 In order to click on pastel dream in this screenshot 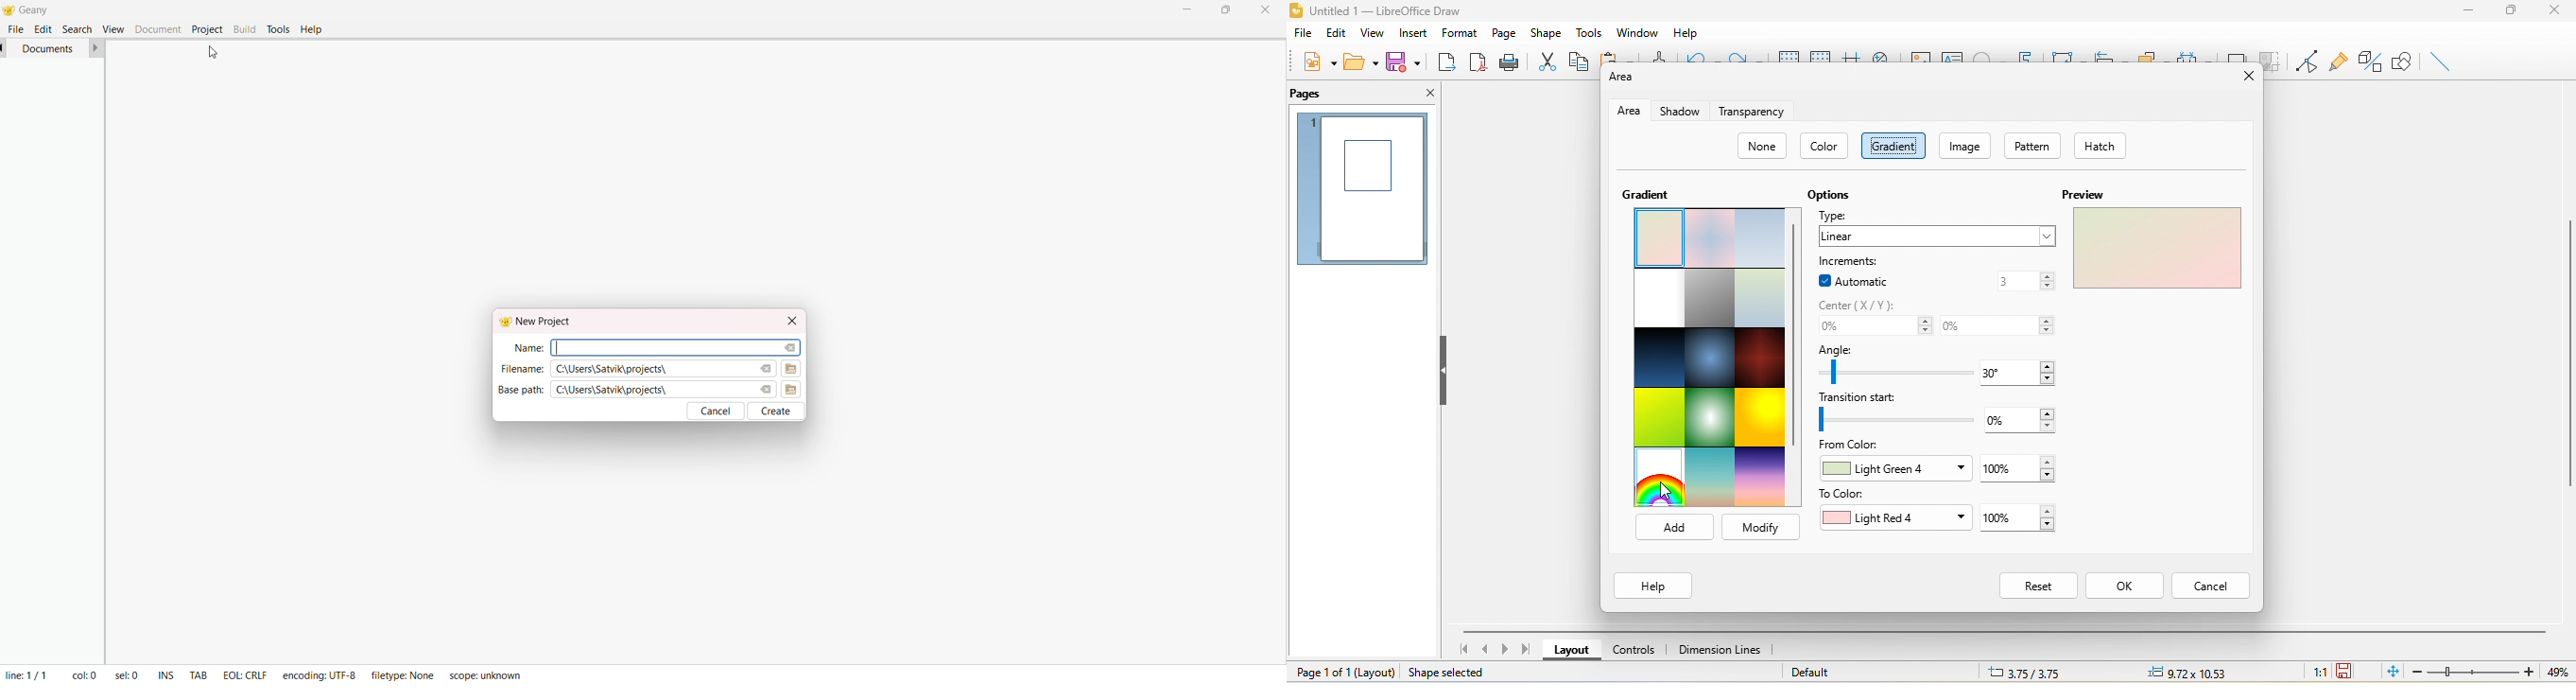, I will do `click(1711, 238)`.